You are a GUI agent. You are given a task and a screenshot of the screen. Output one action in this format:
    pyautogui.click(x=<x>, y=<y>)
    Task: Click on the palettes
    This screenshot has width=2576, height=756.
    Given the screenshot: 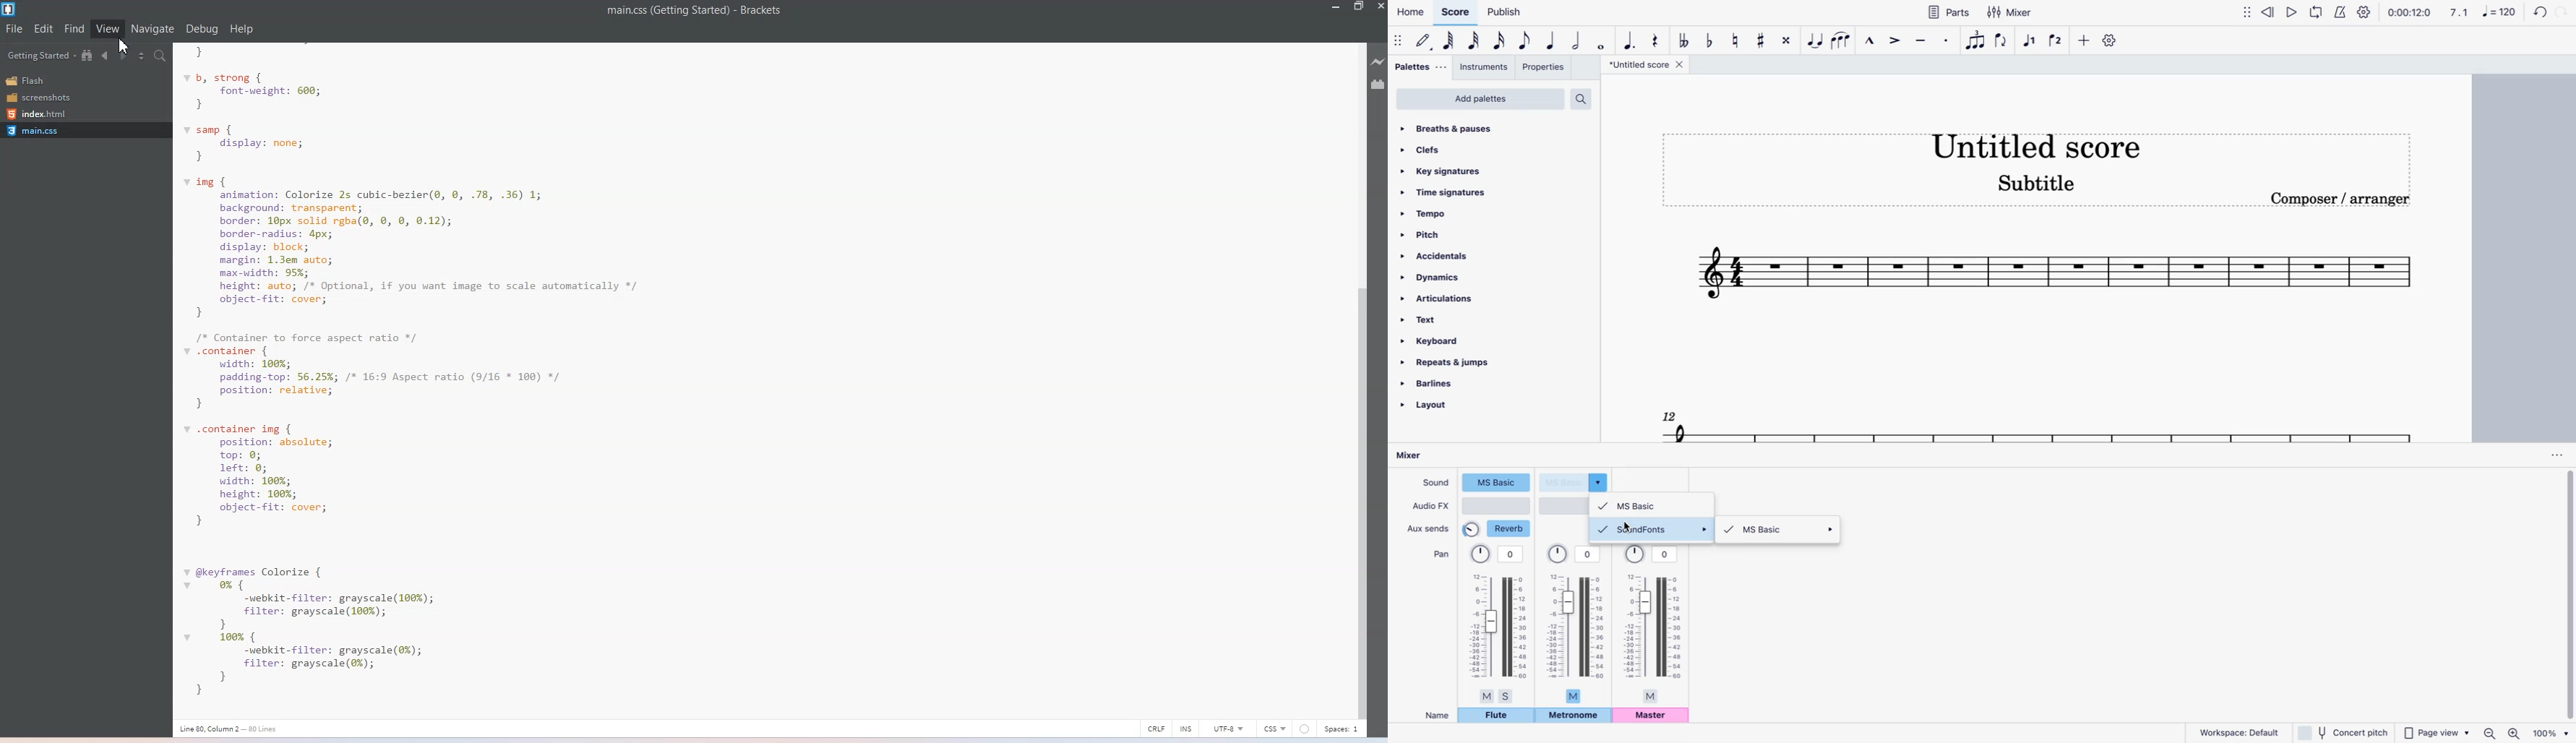 What is the action you would take?
    pyautogui.click(x=1418, y=67)
    